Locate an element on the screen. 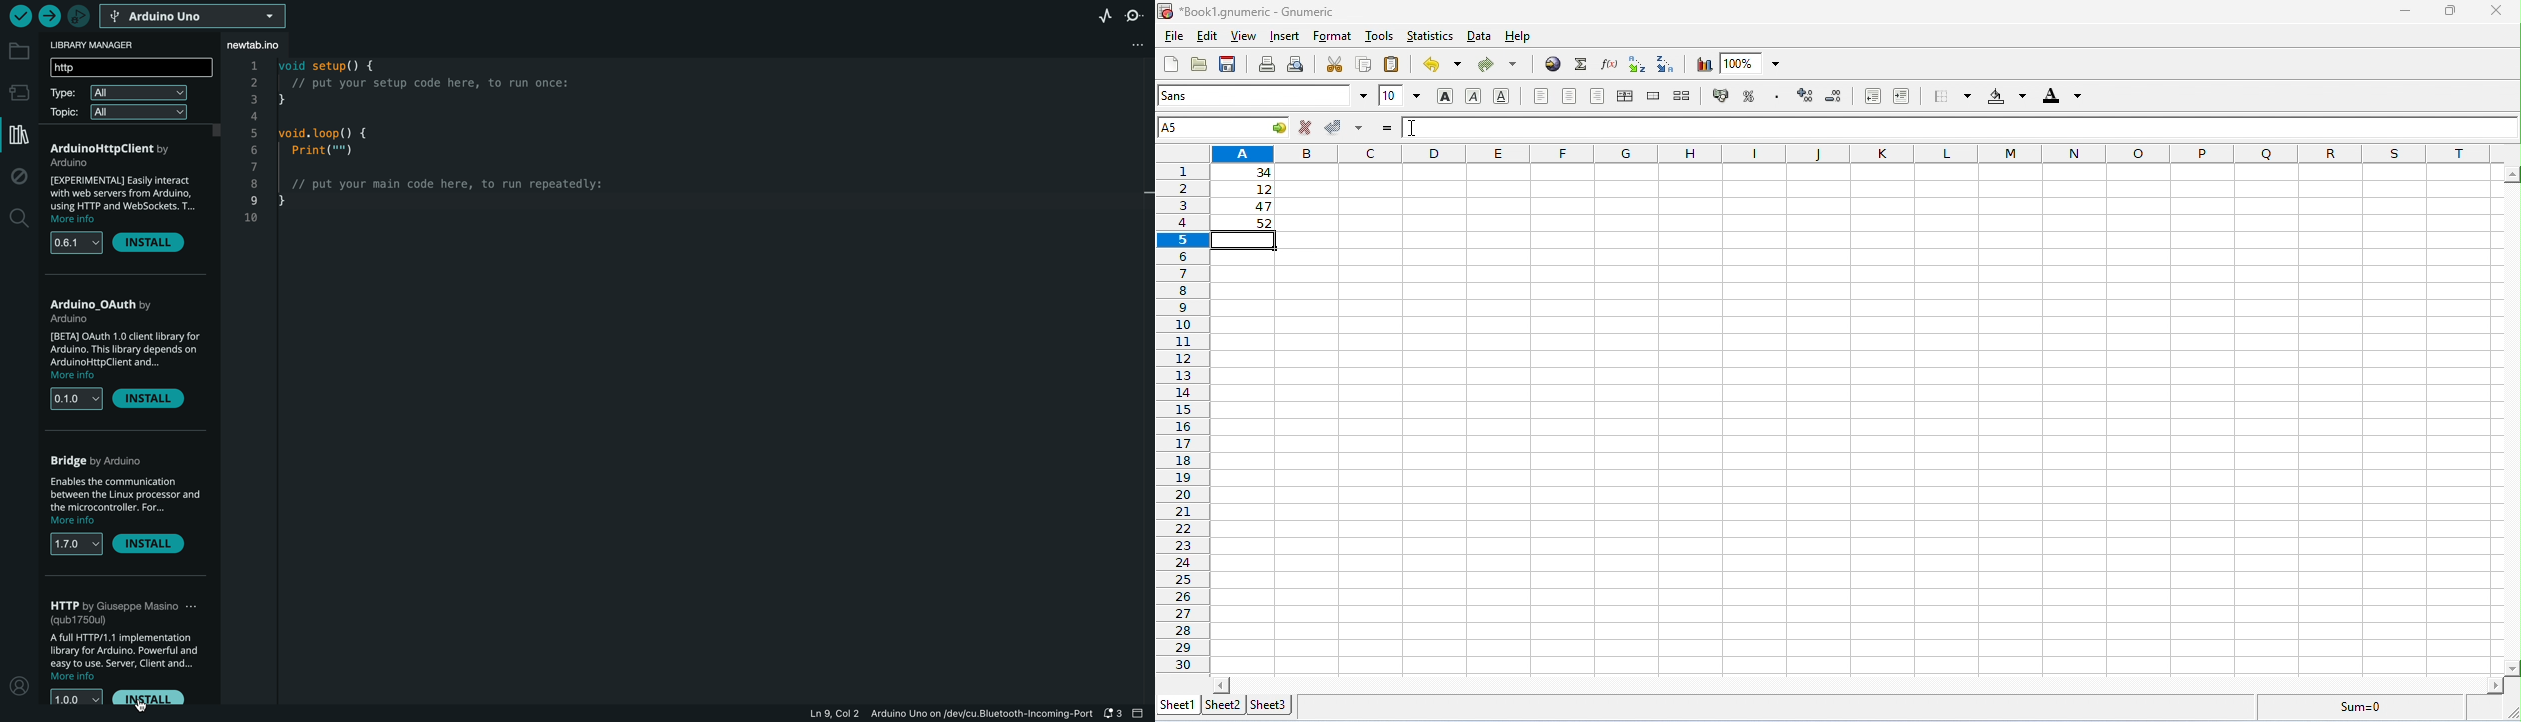 The height and width of the screenshot is (728, 2548). install is located at coordinates (156, 697).